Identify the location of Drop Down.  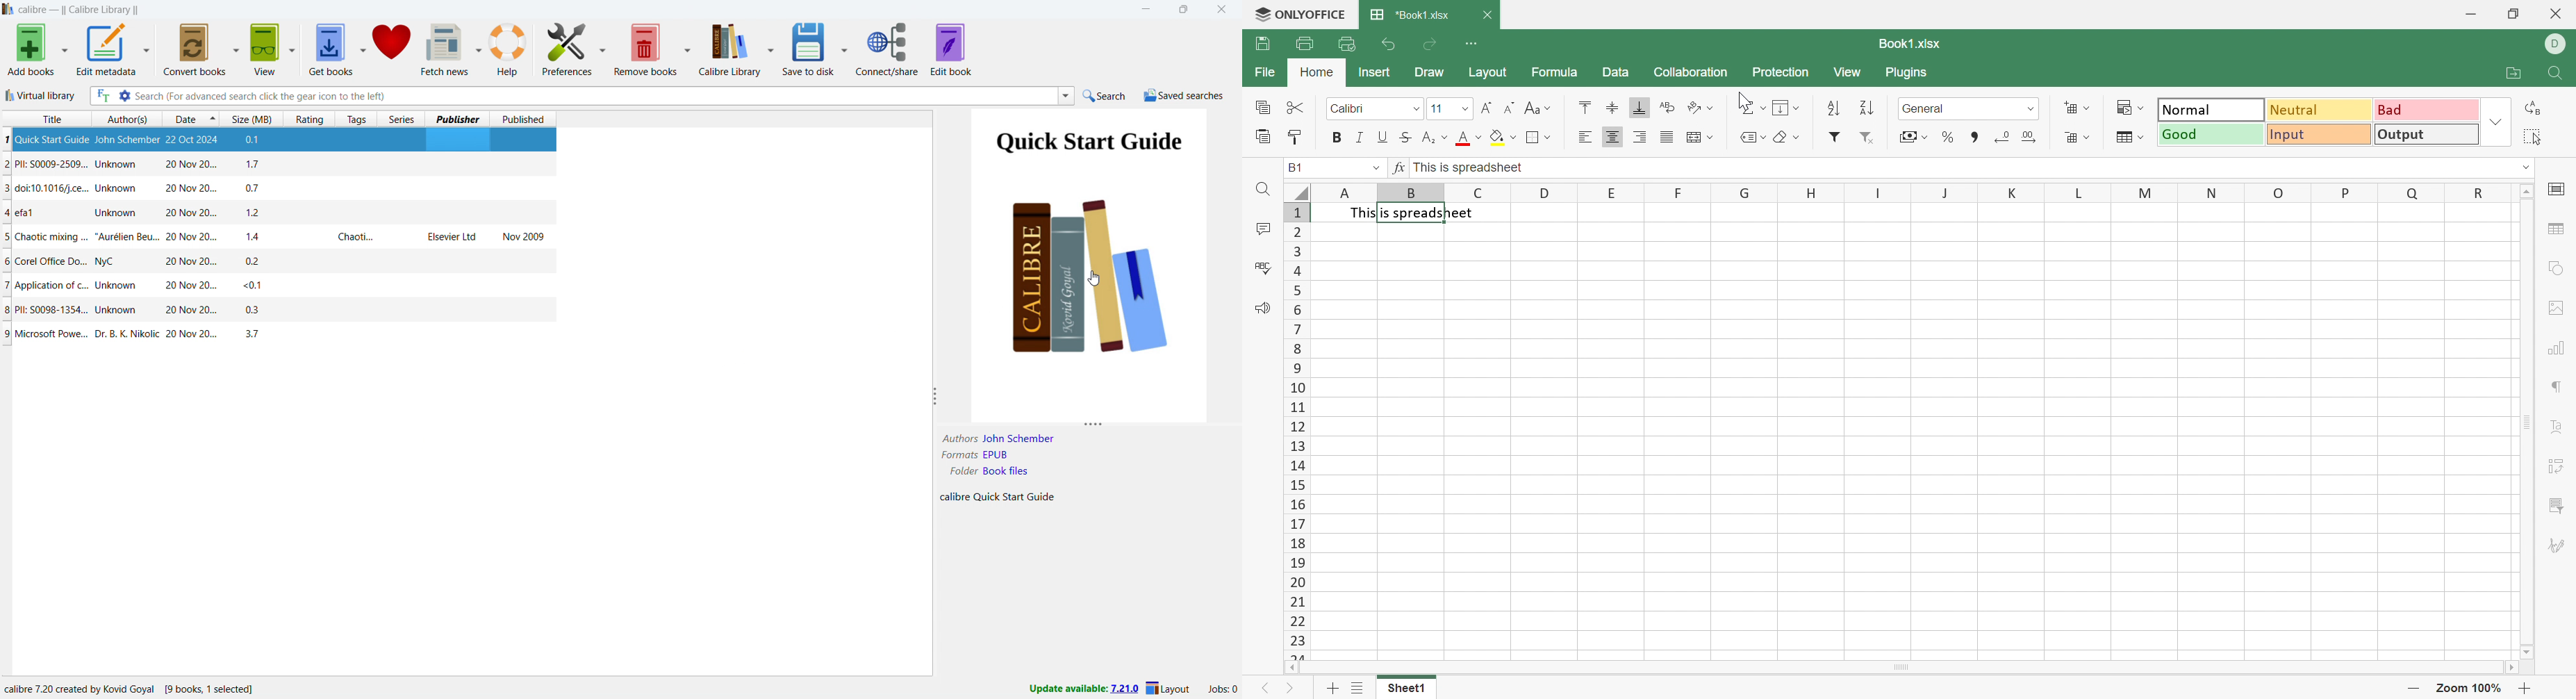
(1711, 138).